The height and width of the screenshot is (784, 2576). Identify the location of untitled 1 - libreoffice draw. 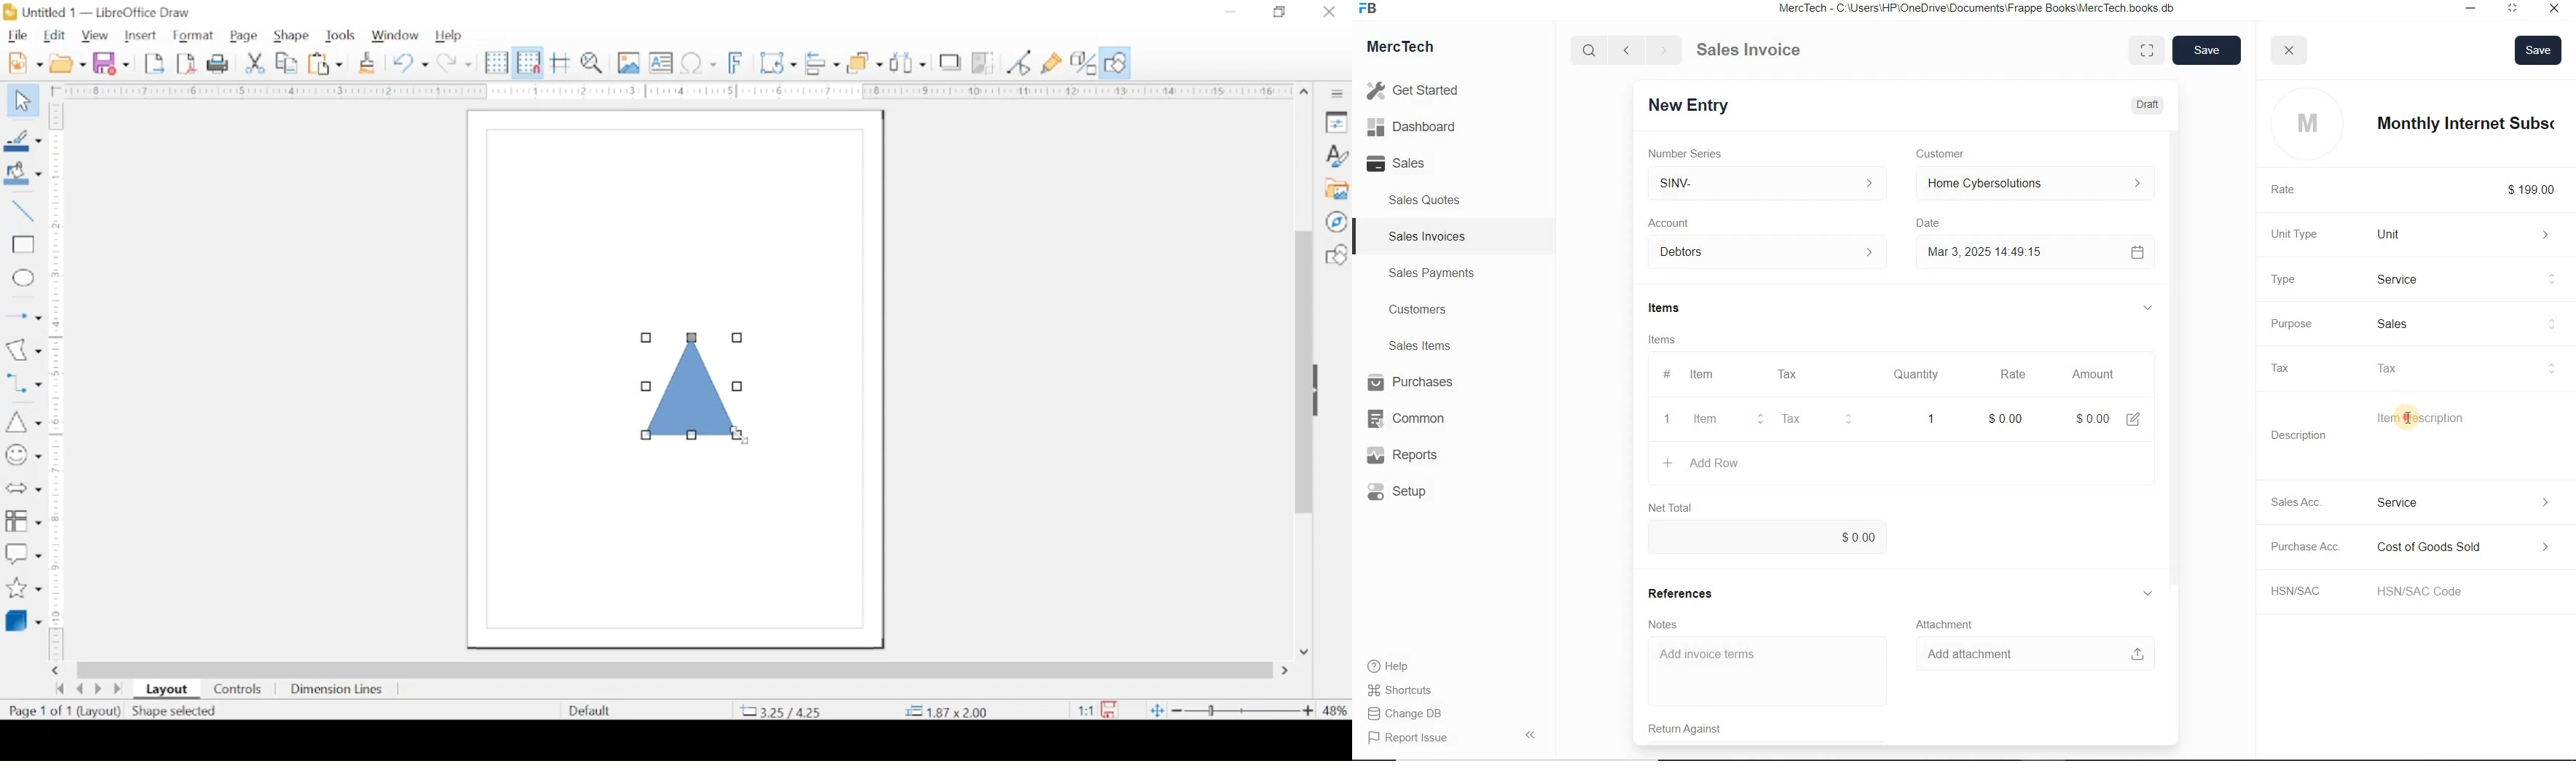
(102, 12).